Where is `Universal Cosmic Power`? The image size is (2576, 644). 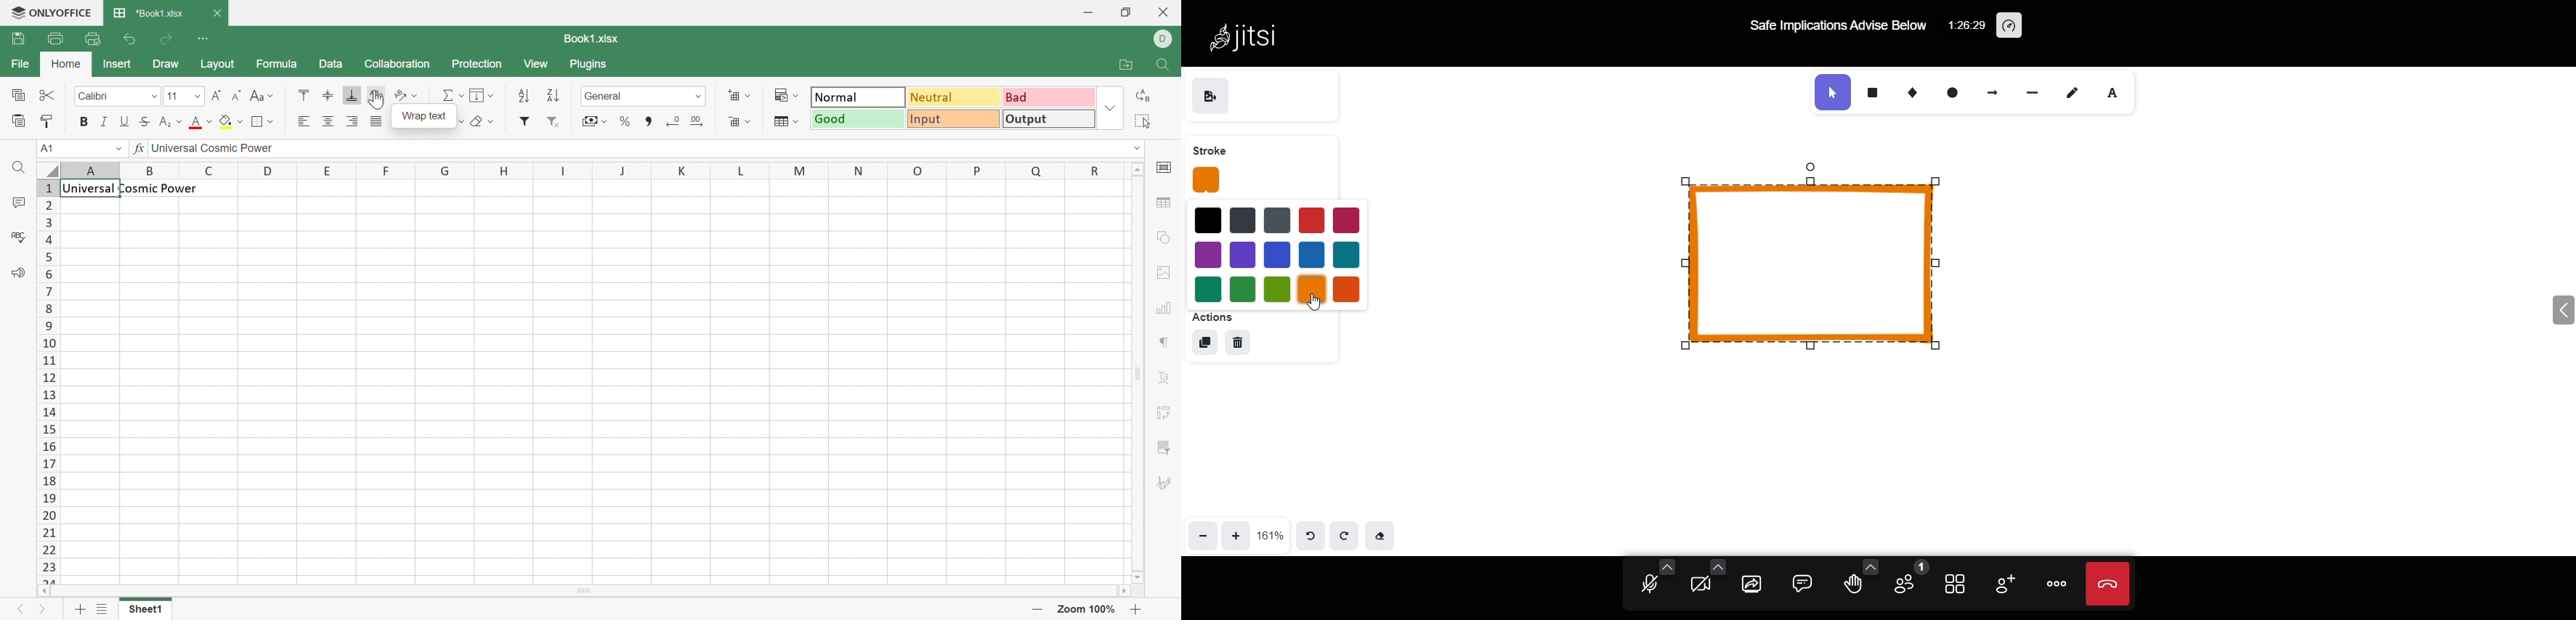
Universal Cosmic Power is located at coordinates (135, 188).